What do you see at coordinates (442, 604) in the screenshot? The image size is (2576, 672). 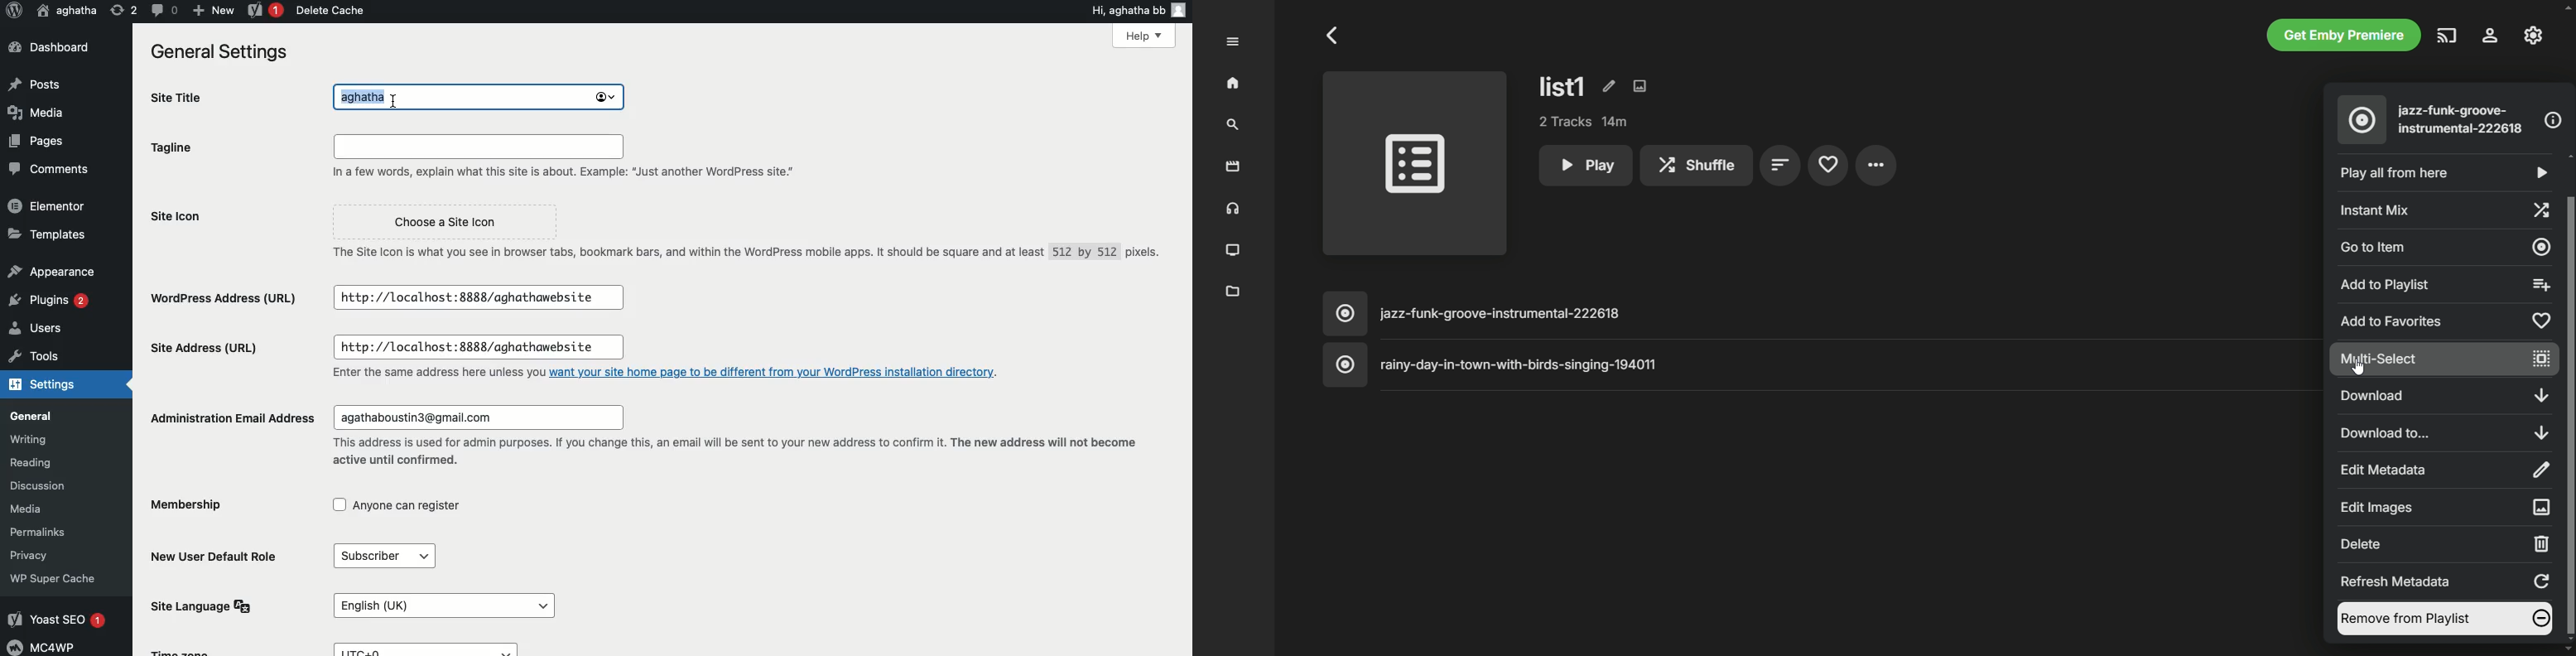 I see `English (UK)` at bounding box center [442, 604].